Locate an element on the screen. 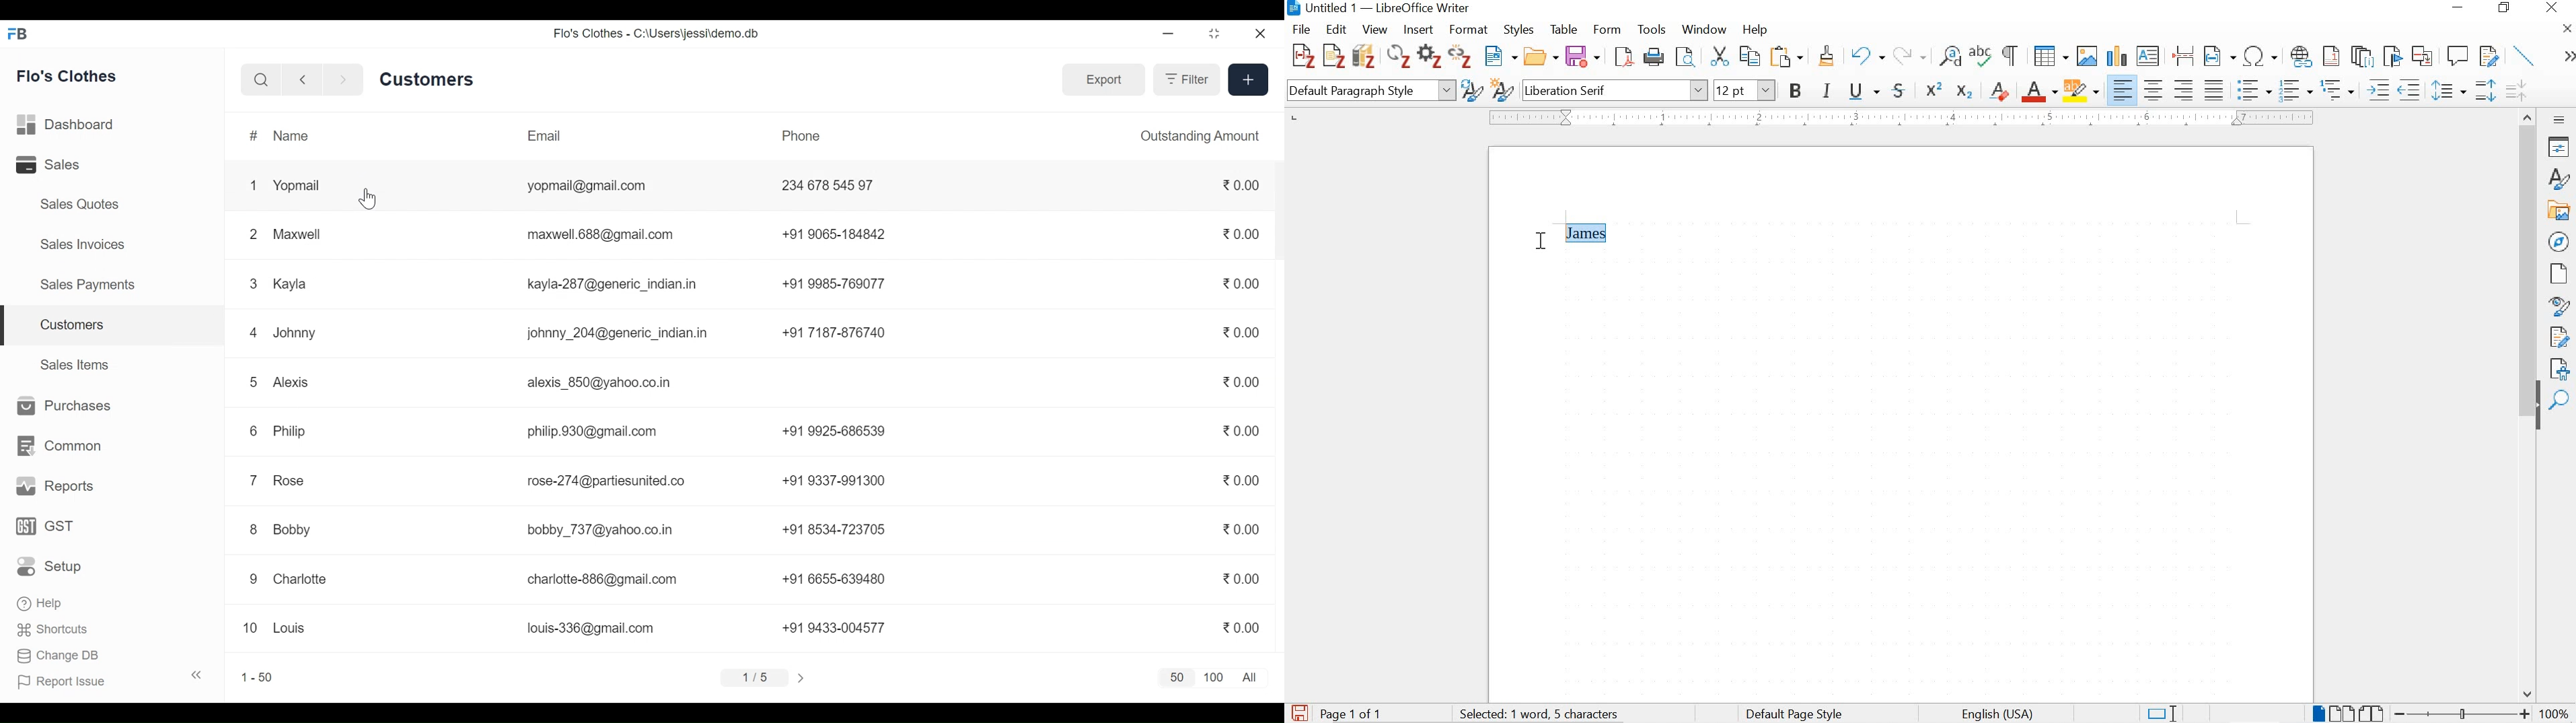  Sales Quotes is located at coordinates (81, 204).